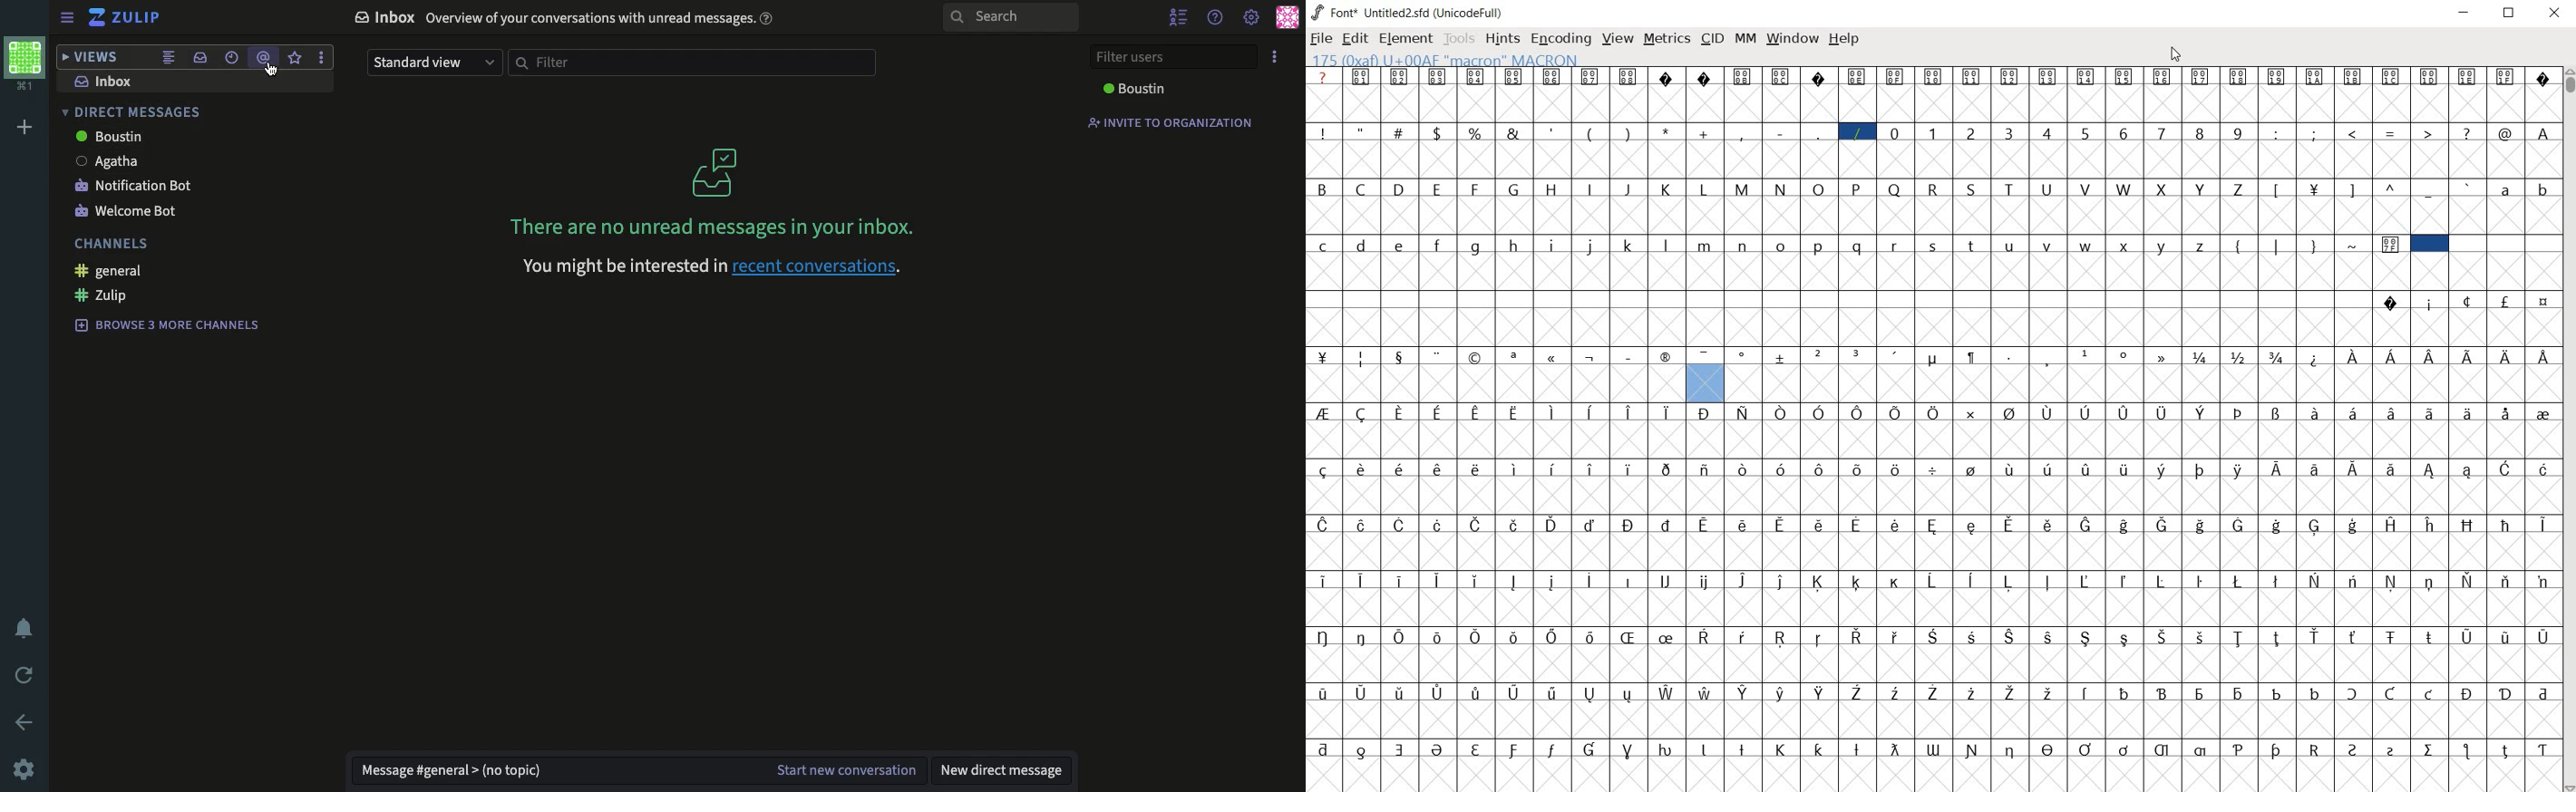 The image size is (2576, 812). What do you see at coordinates (1974, 524) in the screenshot?
I see `Symbol` at bounding box center [1974, 524].